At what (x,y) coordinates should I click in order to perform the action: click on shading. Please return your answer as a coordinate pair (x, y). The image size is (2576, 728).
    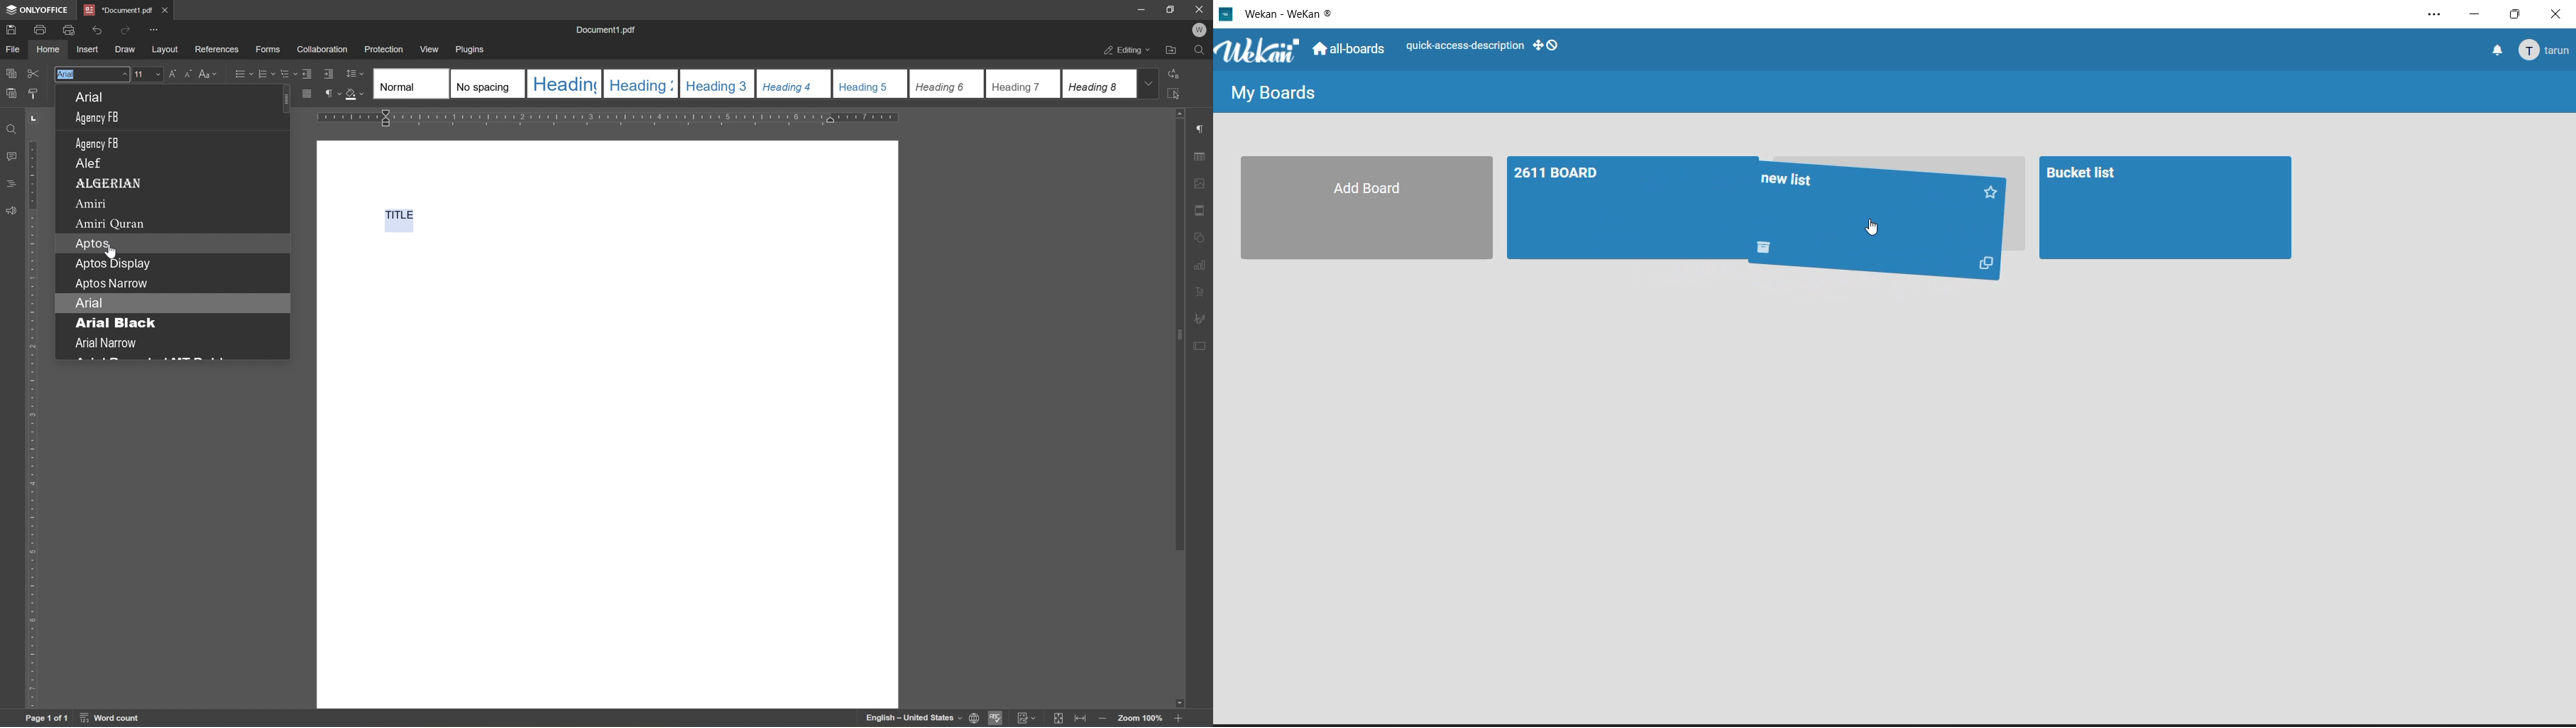
    Looking at the image, I should click on (356, 94).